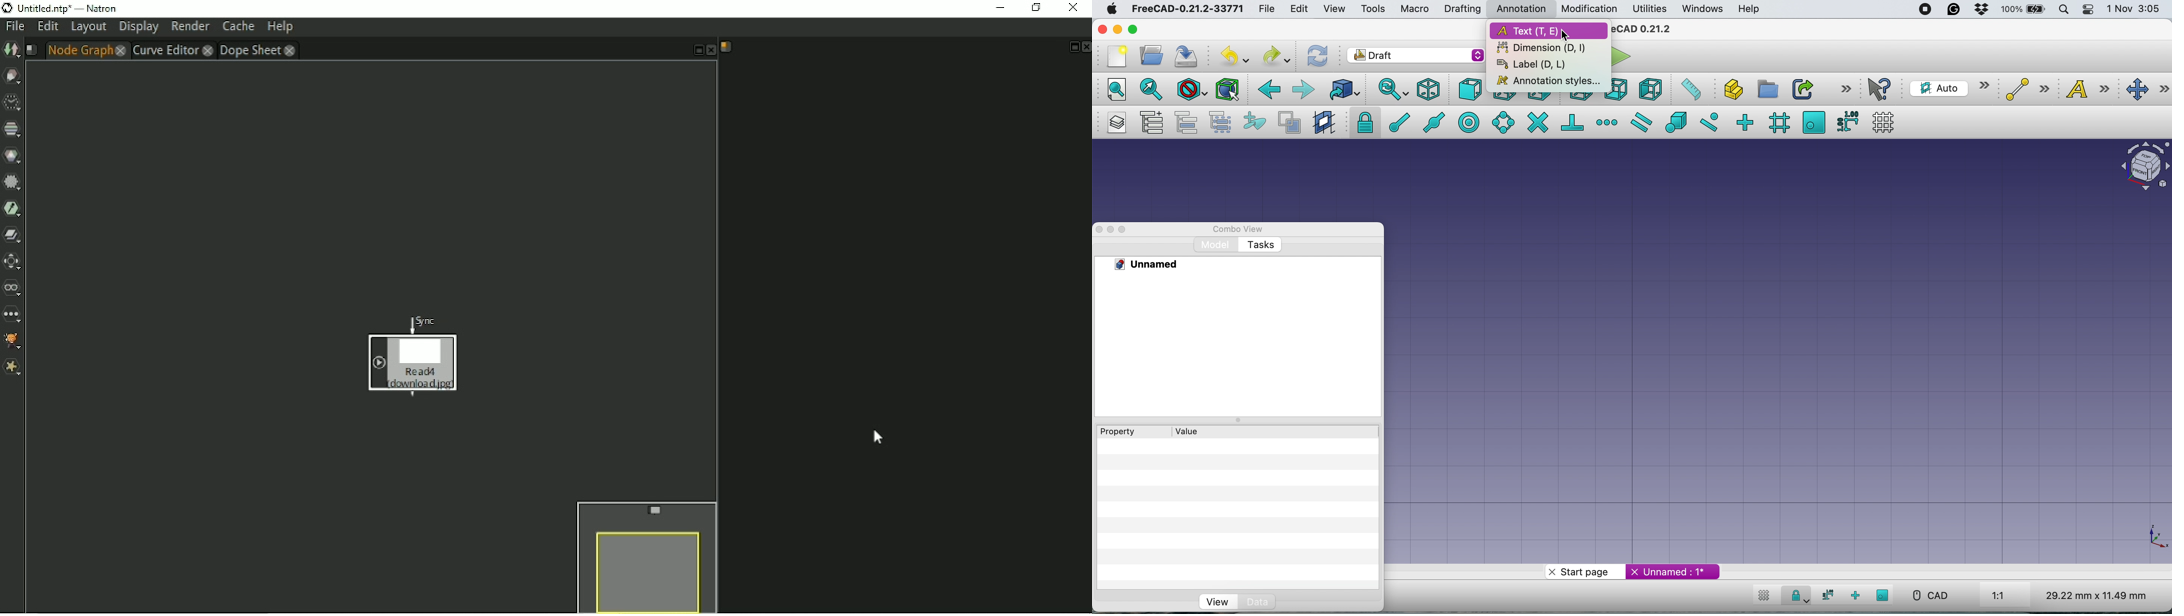 The image size is (2184, 616). What do you see at coordinates (1185, 10) in the screenshot?
I see `freecad` at bounding box center [1185, 10].